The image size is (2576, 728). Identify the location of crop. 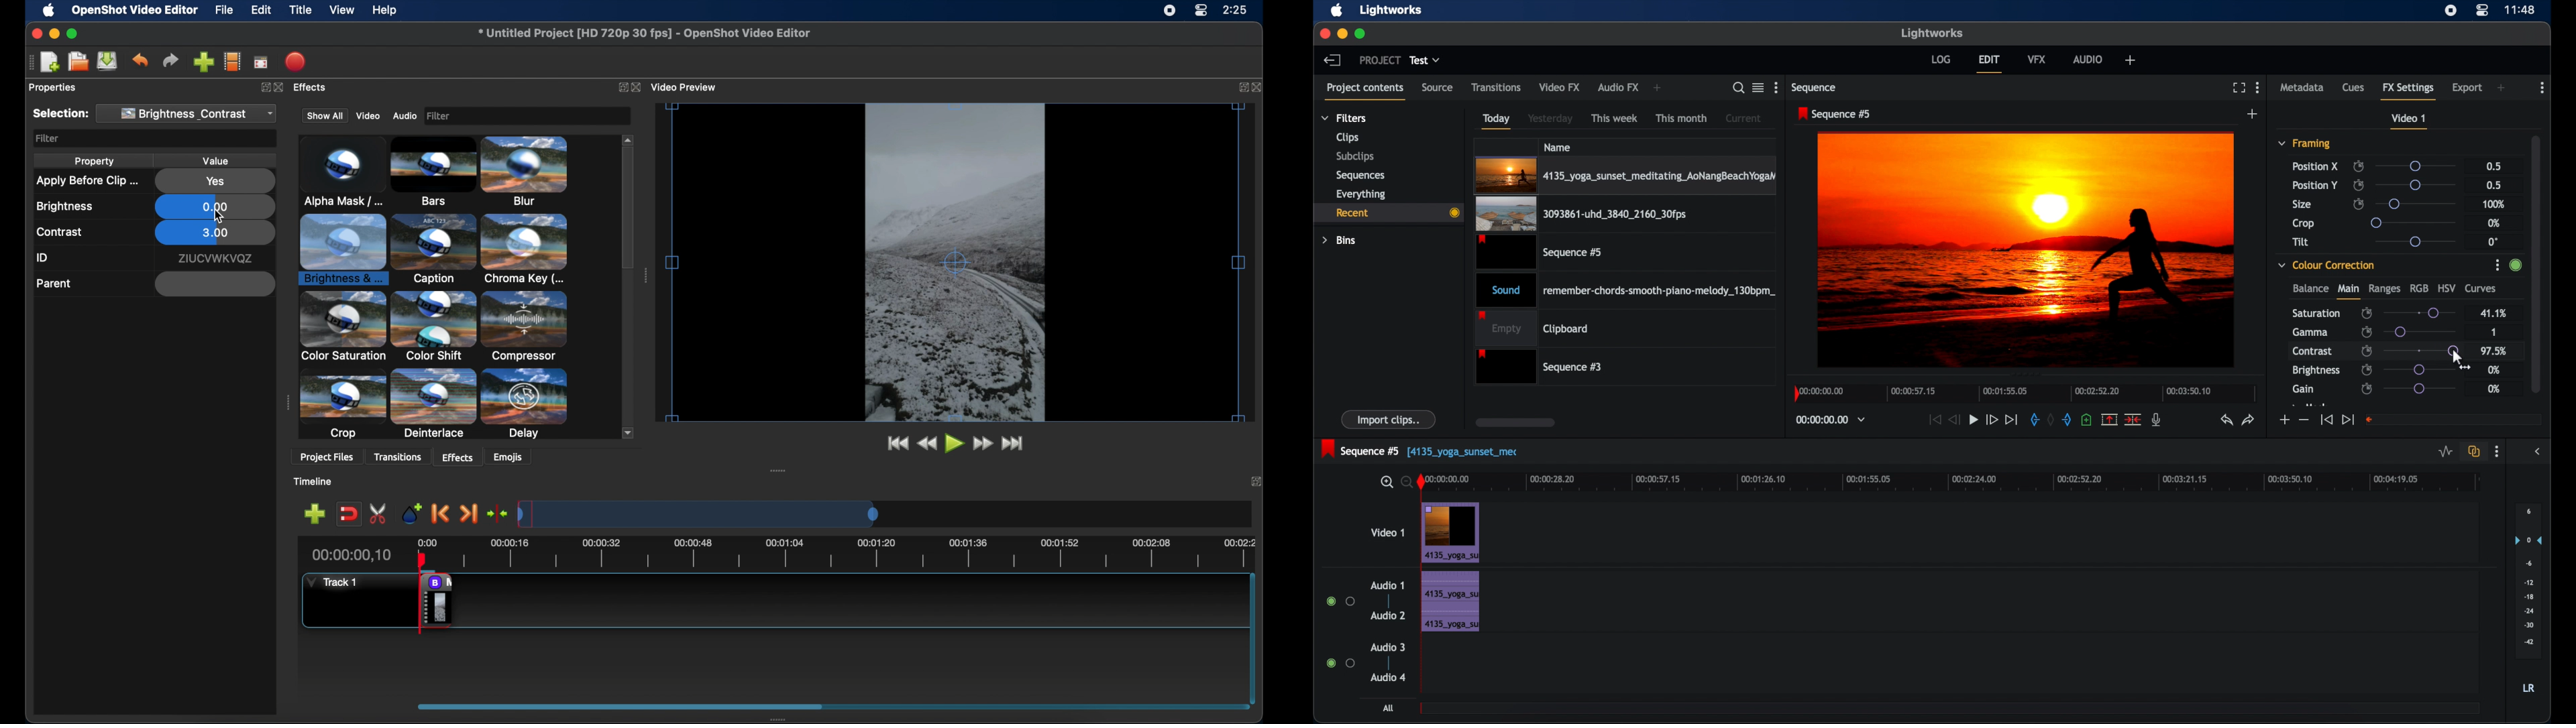
(345, 327).